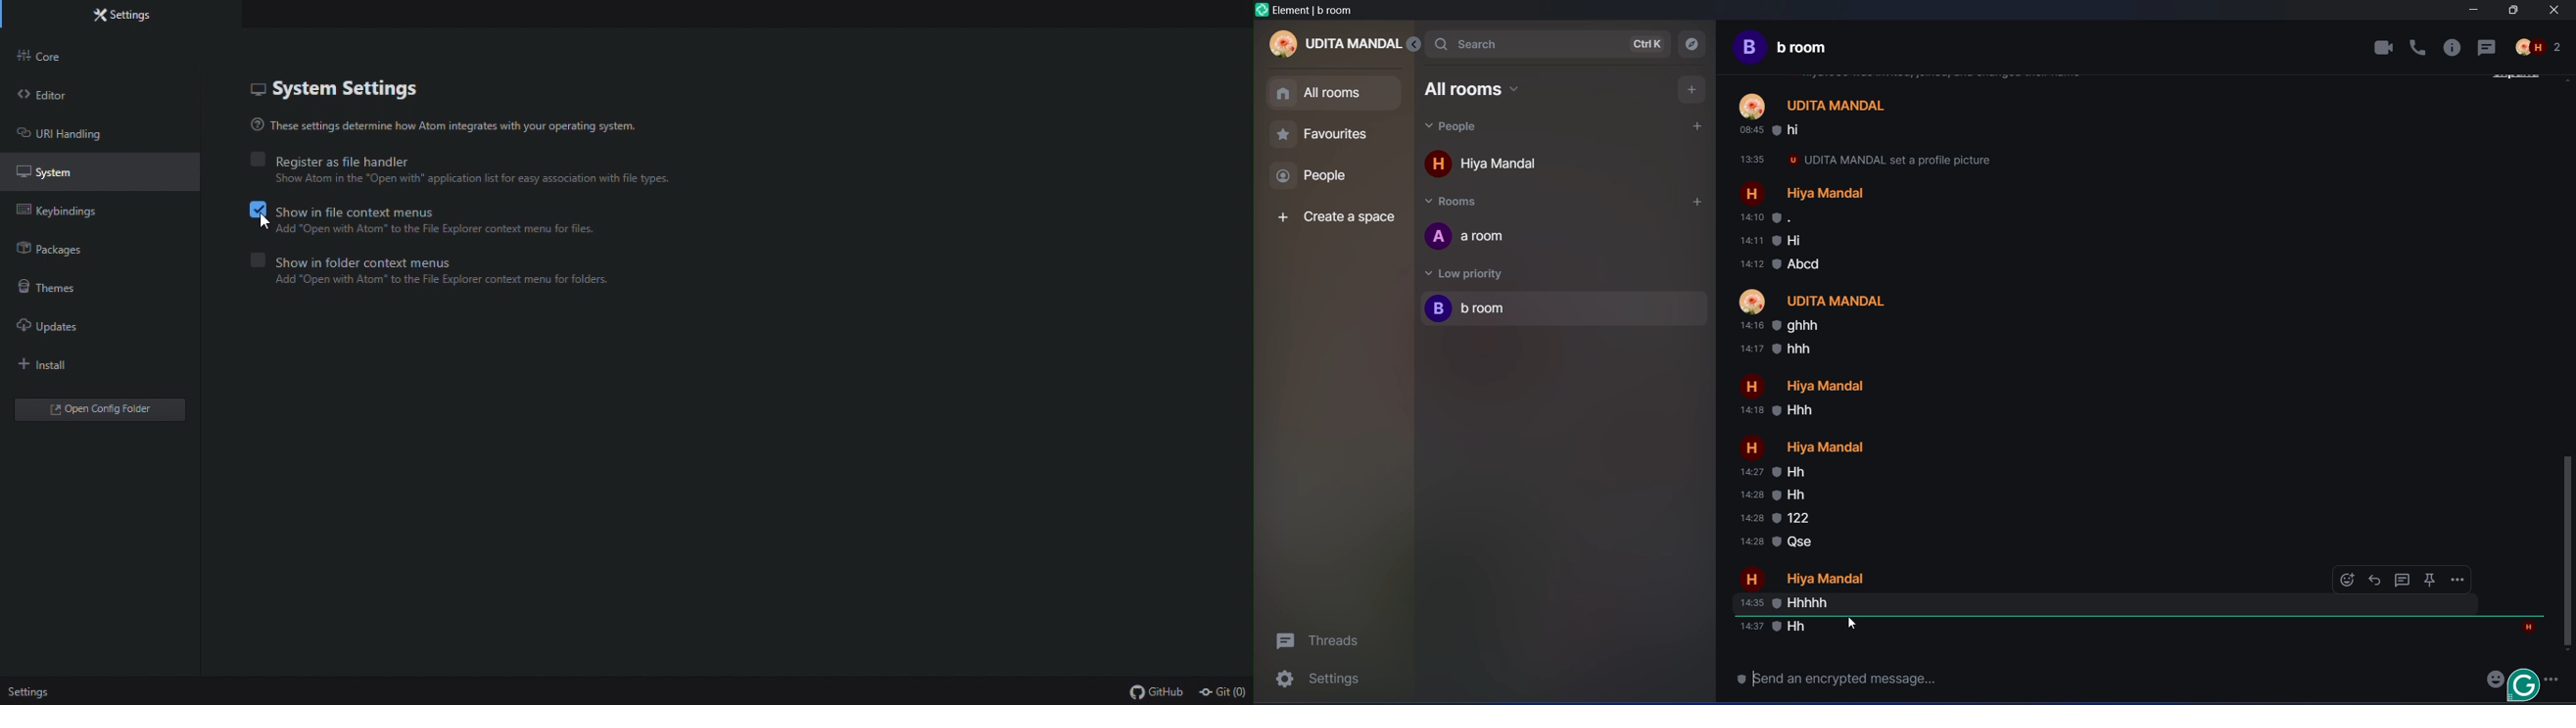 The image size is (2576, 728). What do you see at coordinates (1465, 275) in the screenshot?
I see `low priority` at bounding box center [1465, 275].